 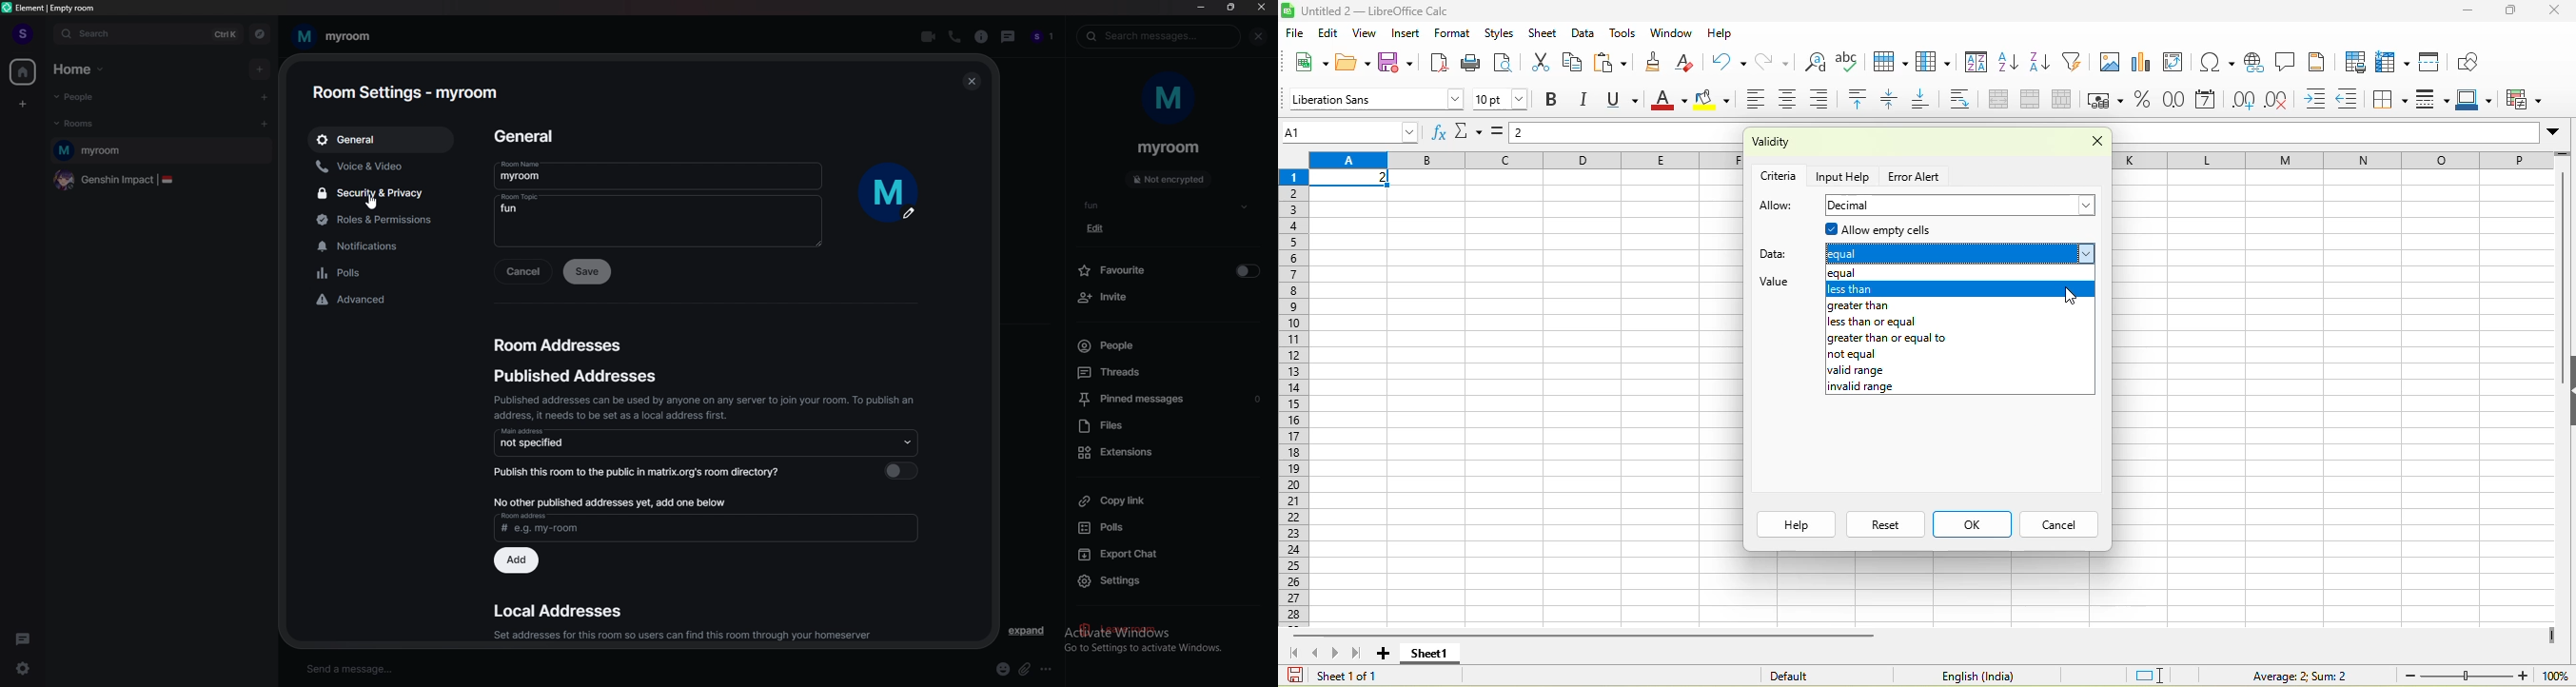 What do you see at coordinates (1360, 653) in the screenshot?
I see `scroll top last sheet` at bounding box center [1360, 653].